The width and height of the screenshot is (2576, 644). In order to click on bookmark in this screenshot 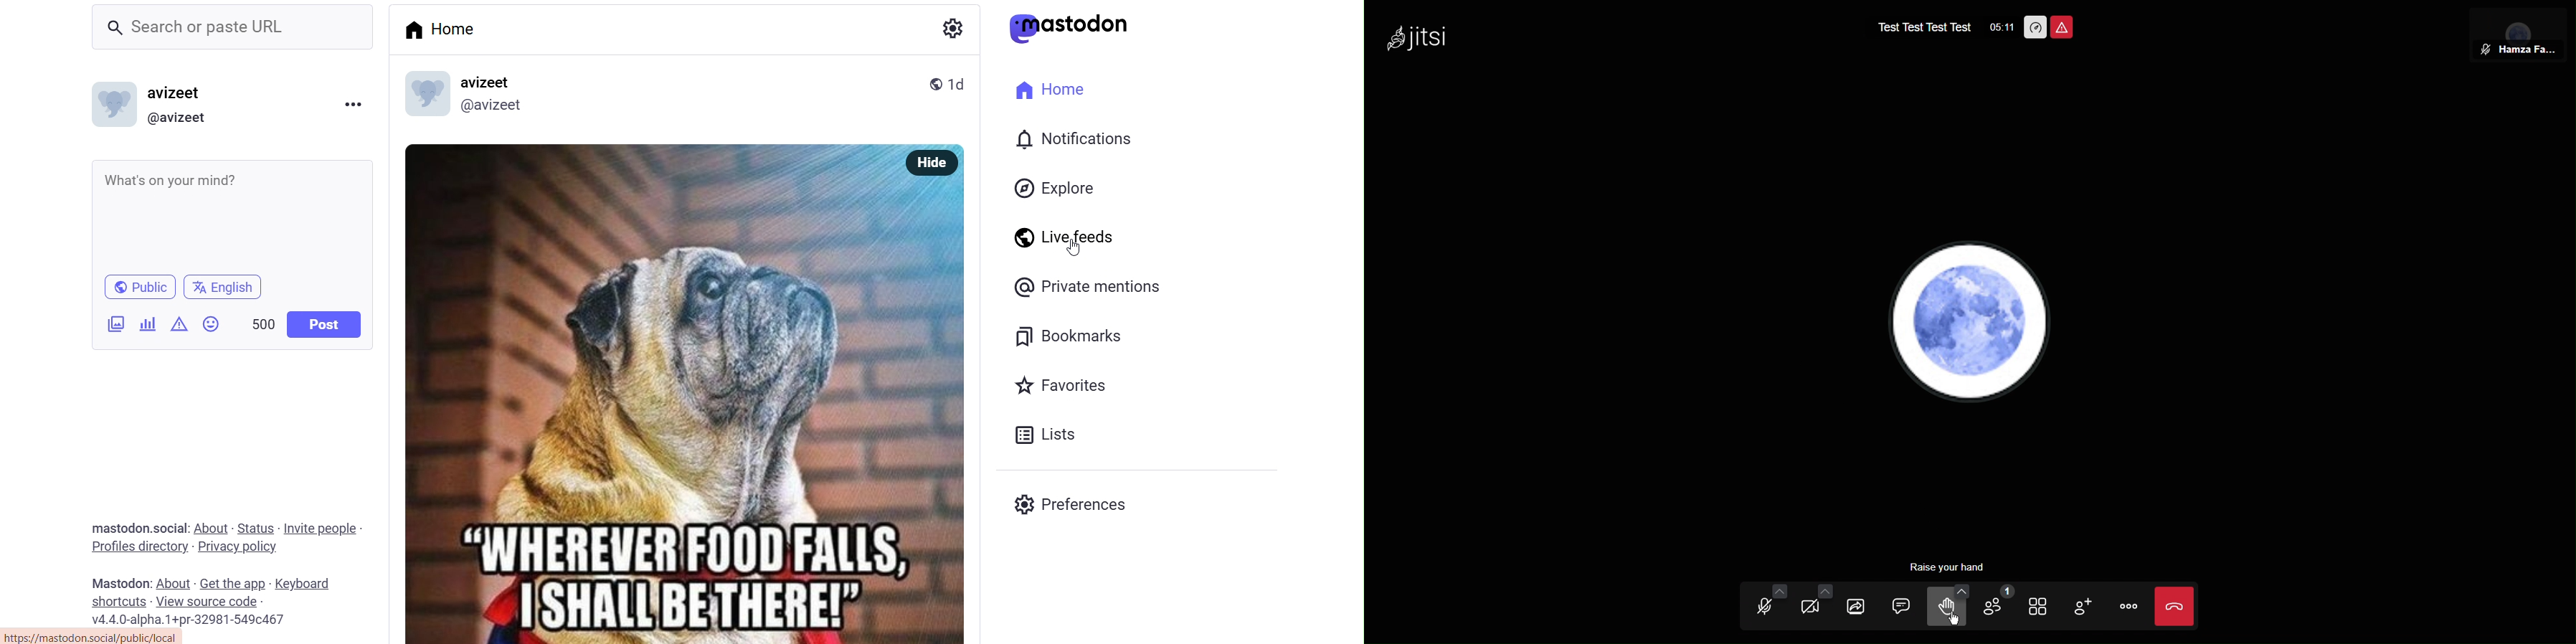, I will do `click(1072, 338)`.